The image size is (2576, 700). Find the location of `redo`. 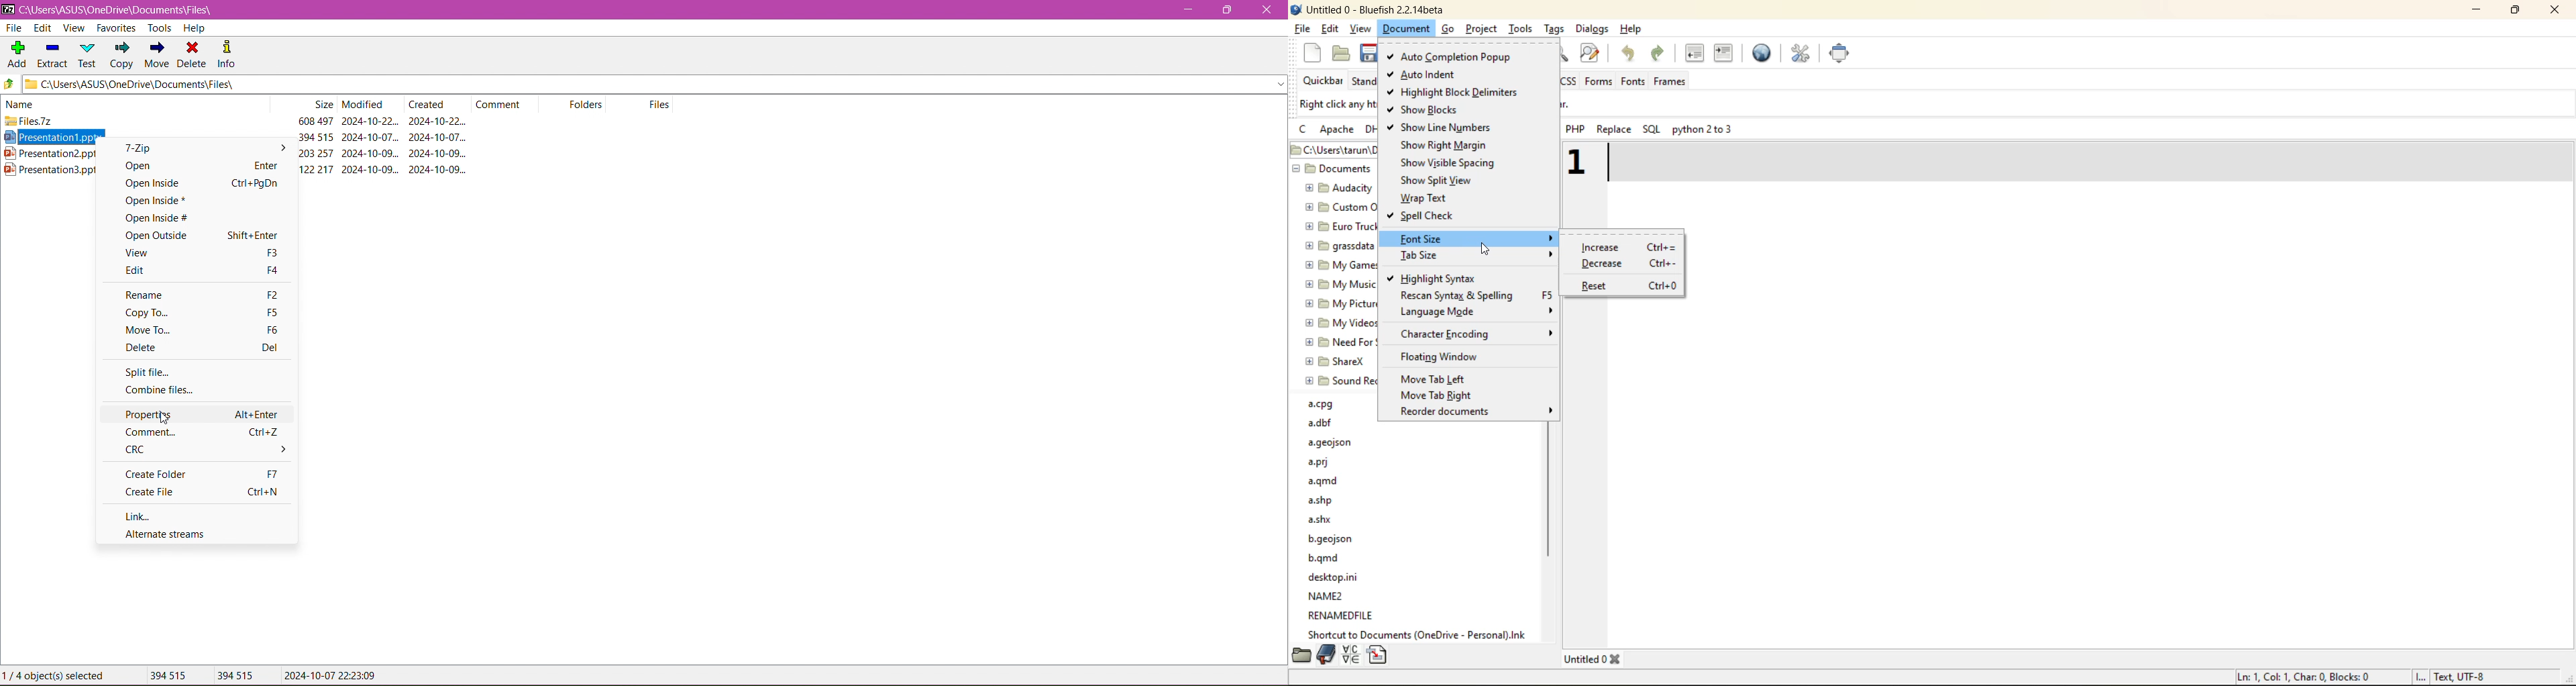

redo is located at coordinates (1656, 52).